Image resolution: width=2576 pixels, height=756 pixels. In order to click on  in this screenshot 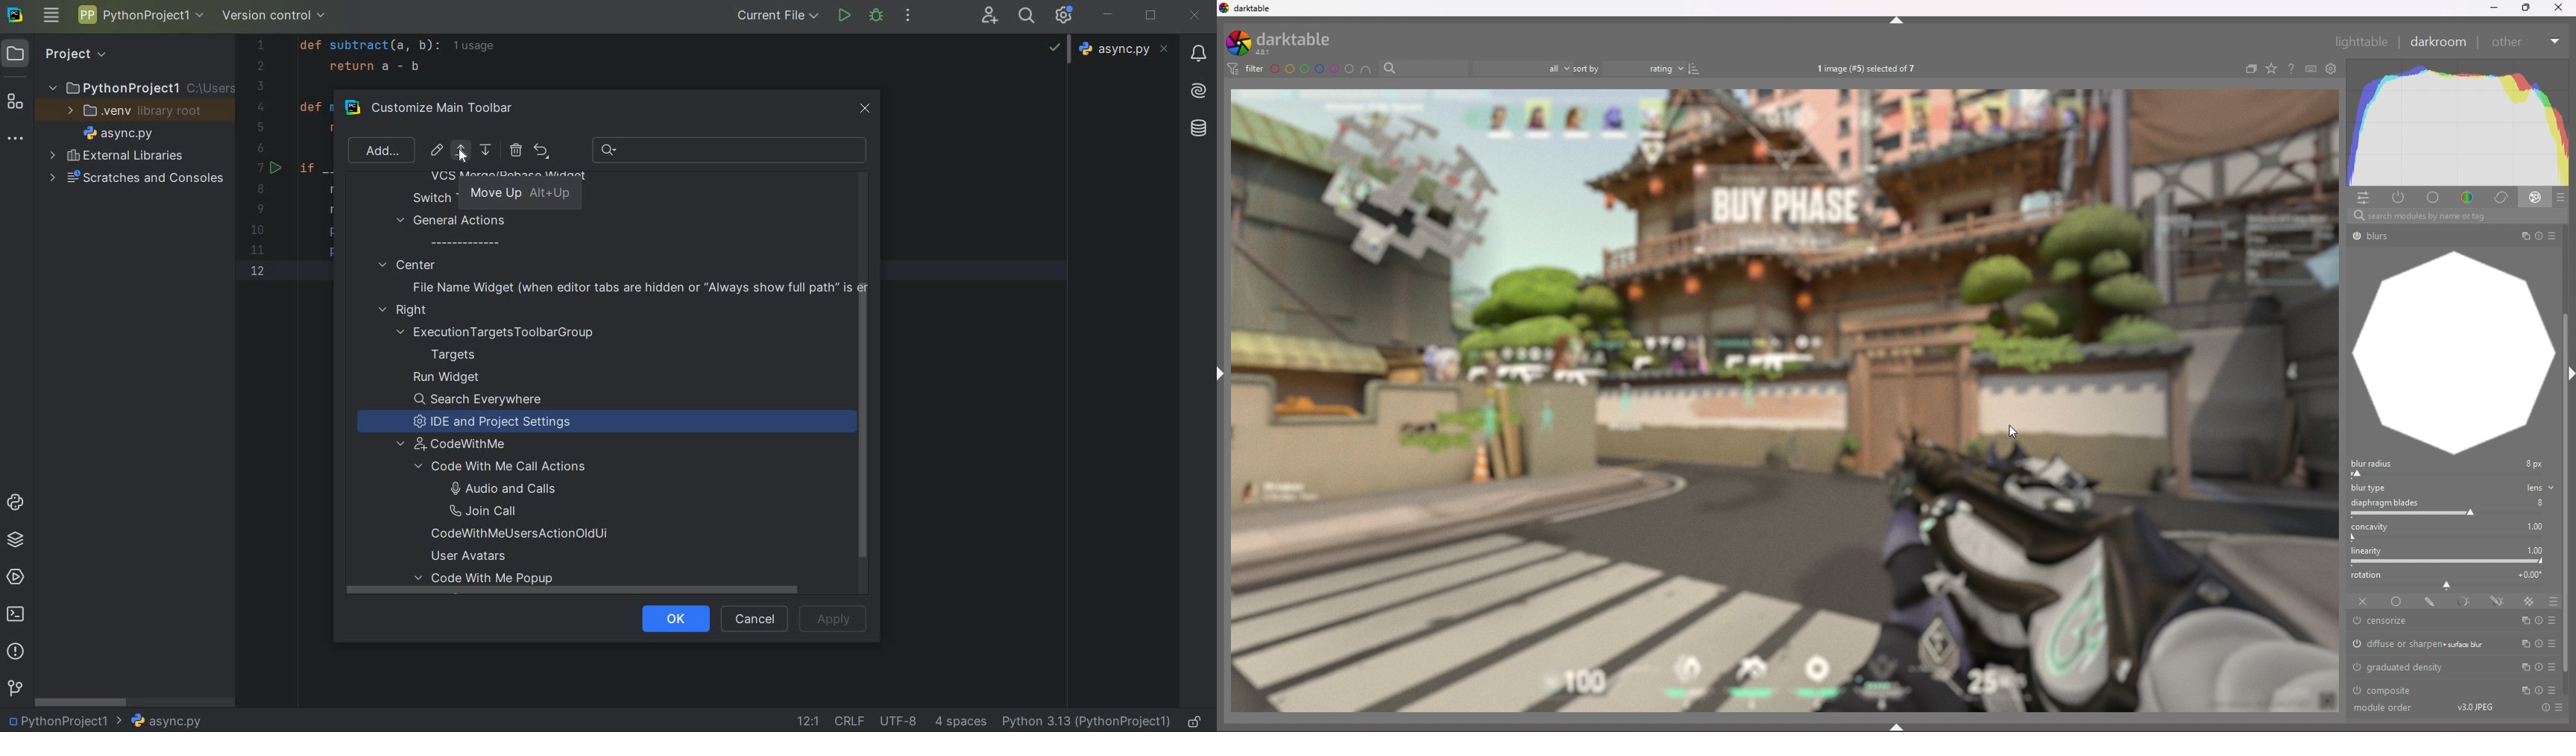, I will do `click(2555, 41)`.